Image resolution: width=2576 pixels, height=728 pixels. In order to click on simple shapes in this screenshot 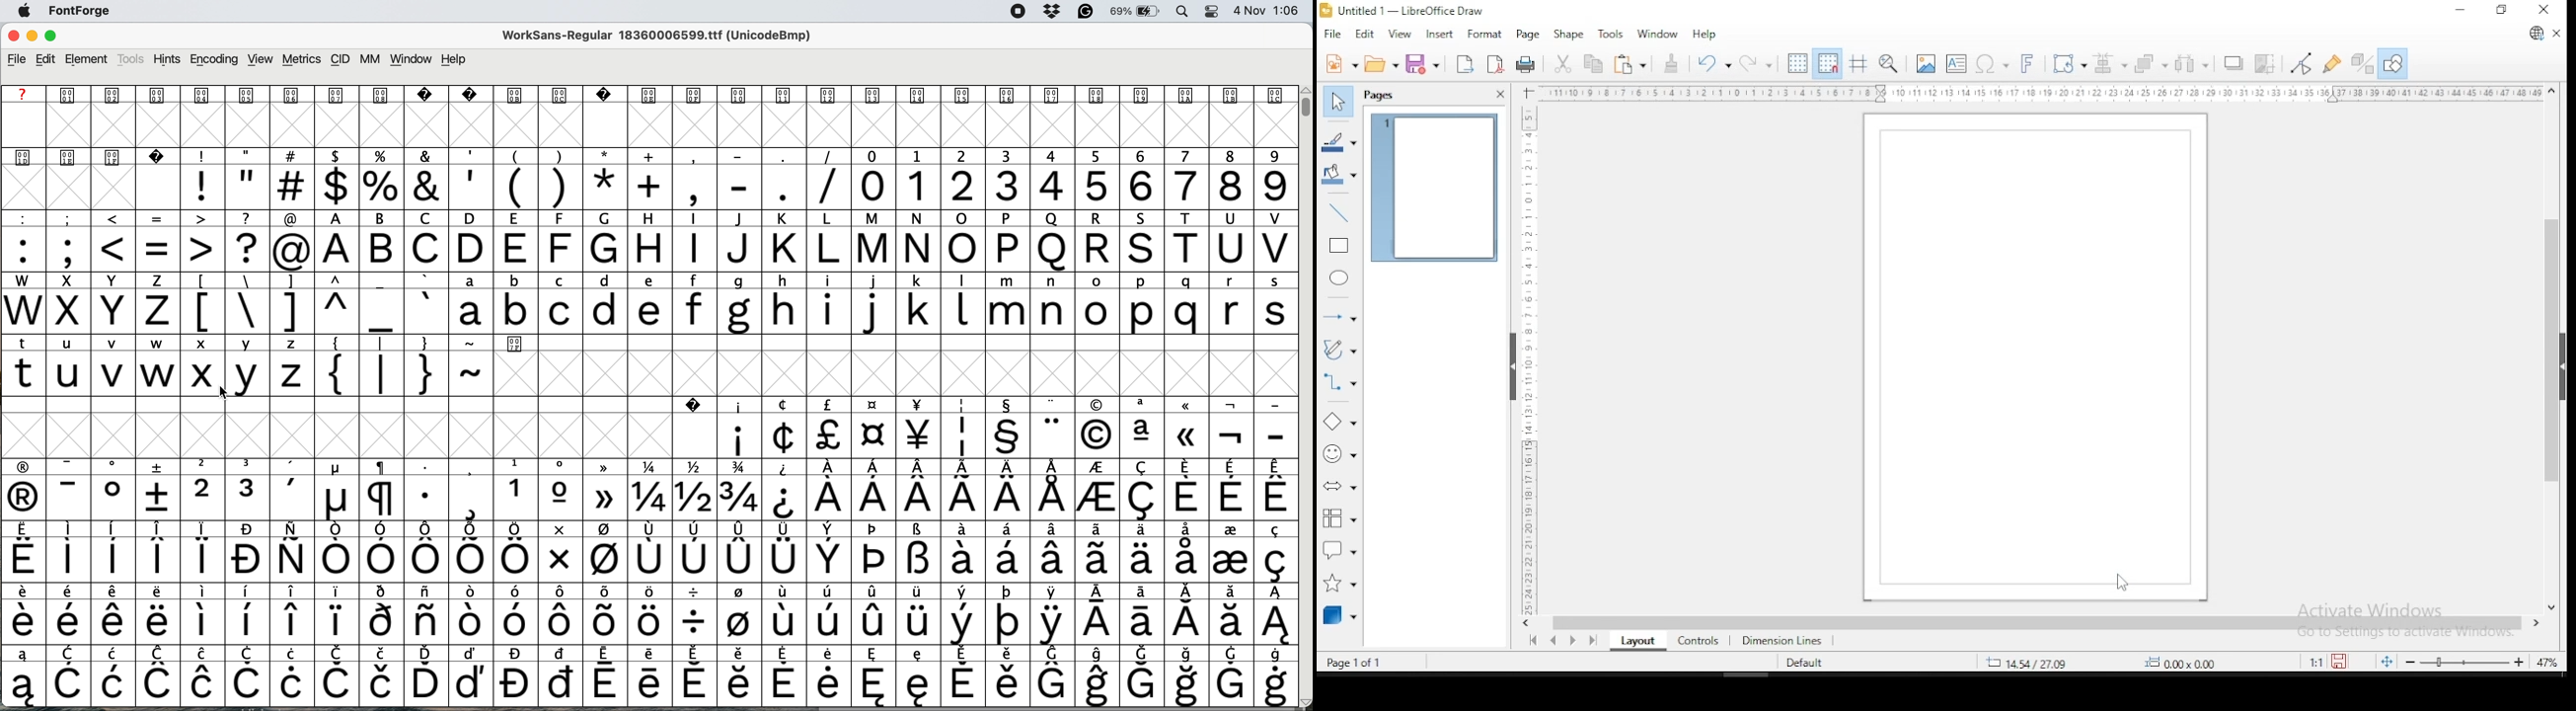, I will do `click(1340, 426)`.